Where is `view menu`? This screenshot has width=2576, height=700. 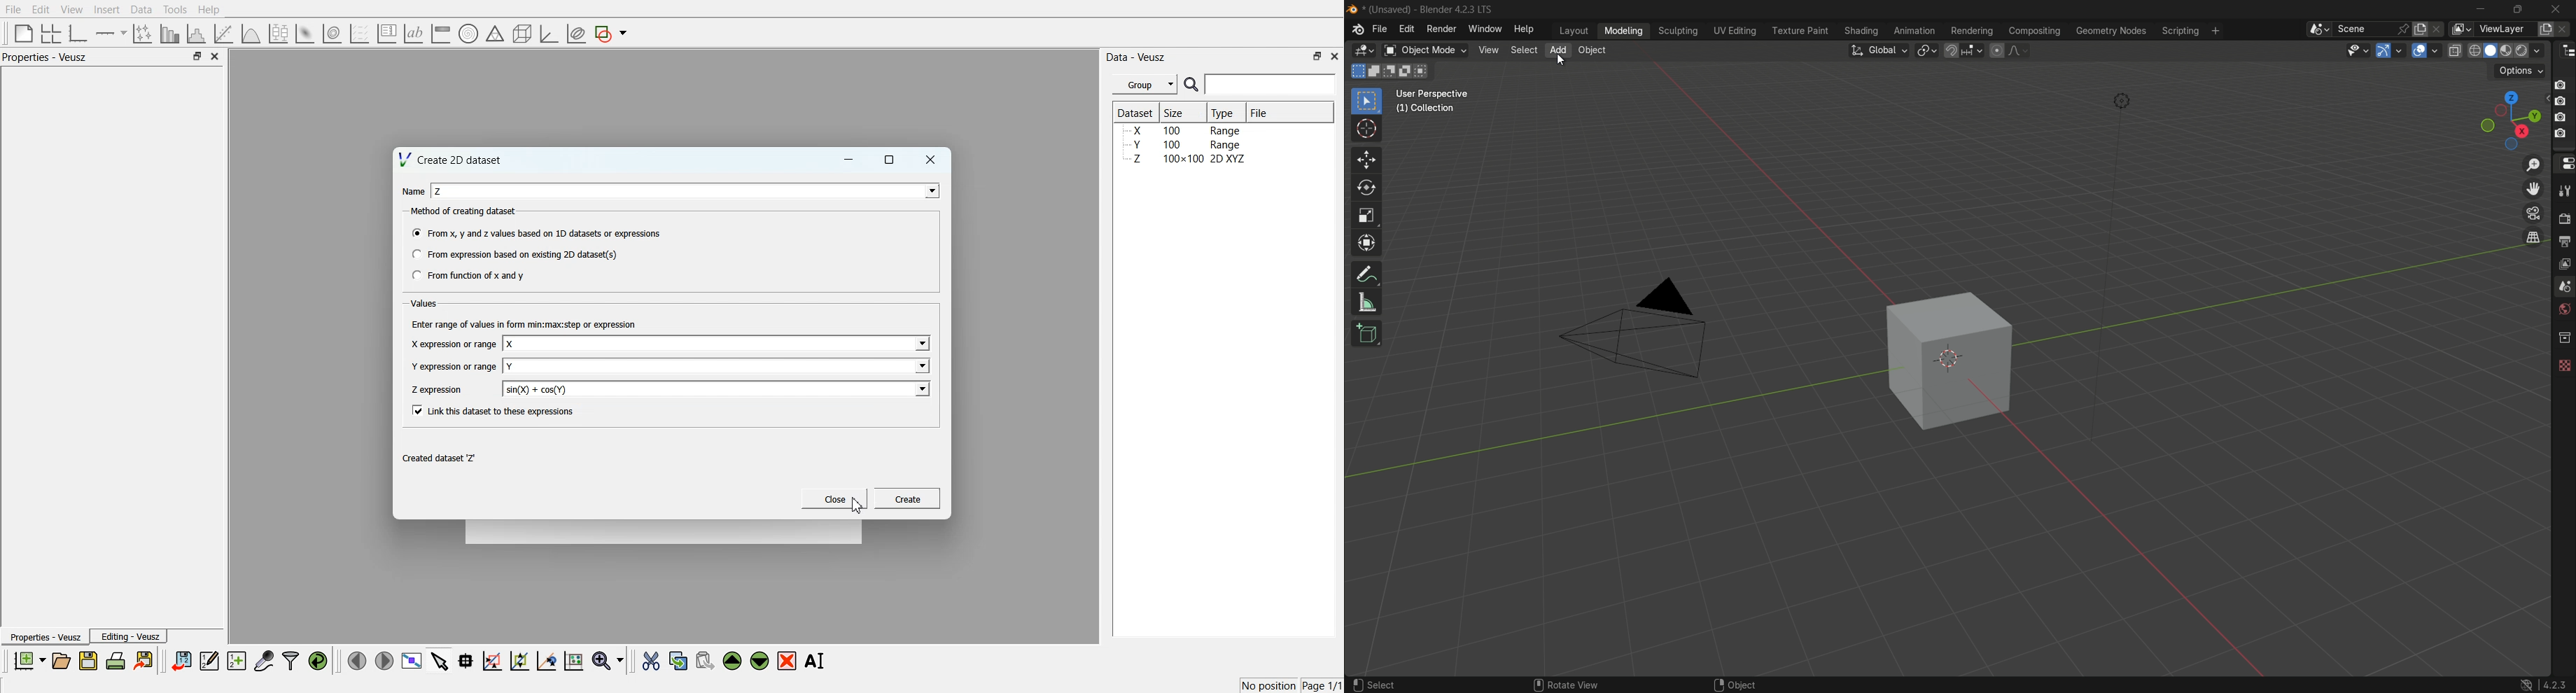
view menu is located at coordinates (1489, 50).